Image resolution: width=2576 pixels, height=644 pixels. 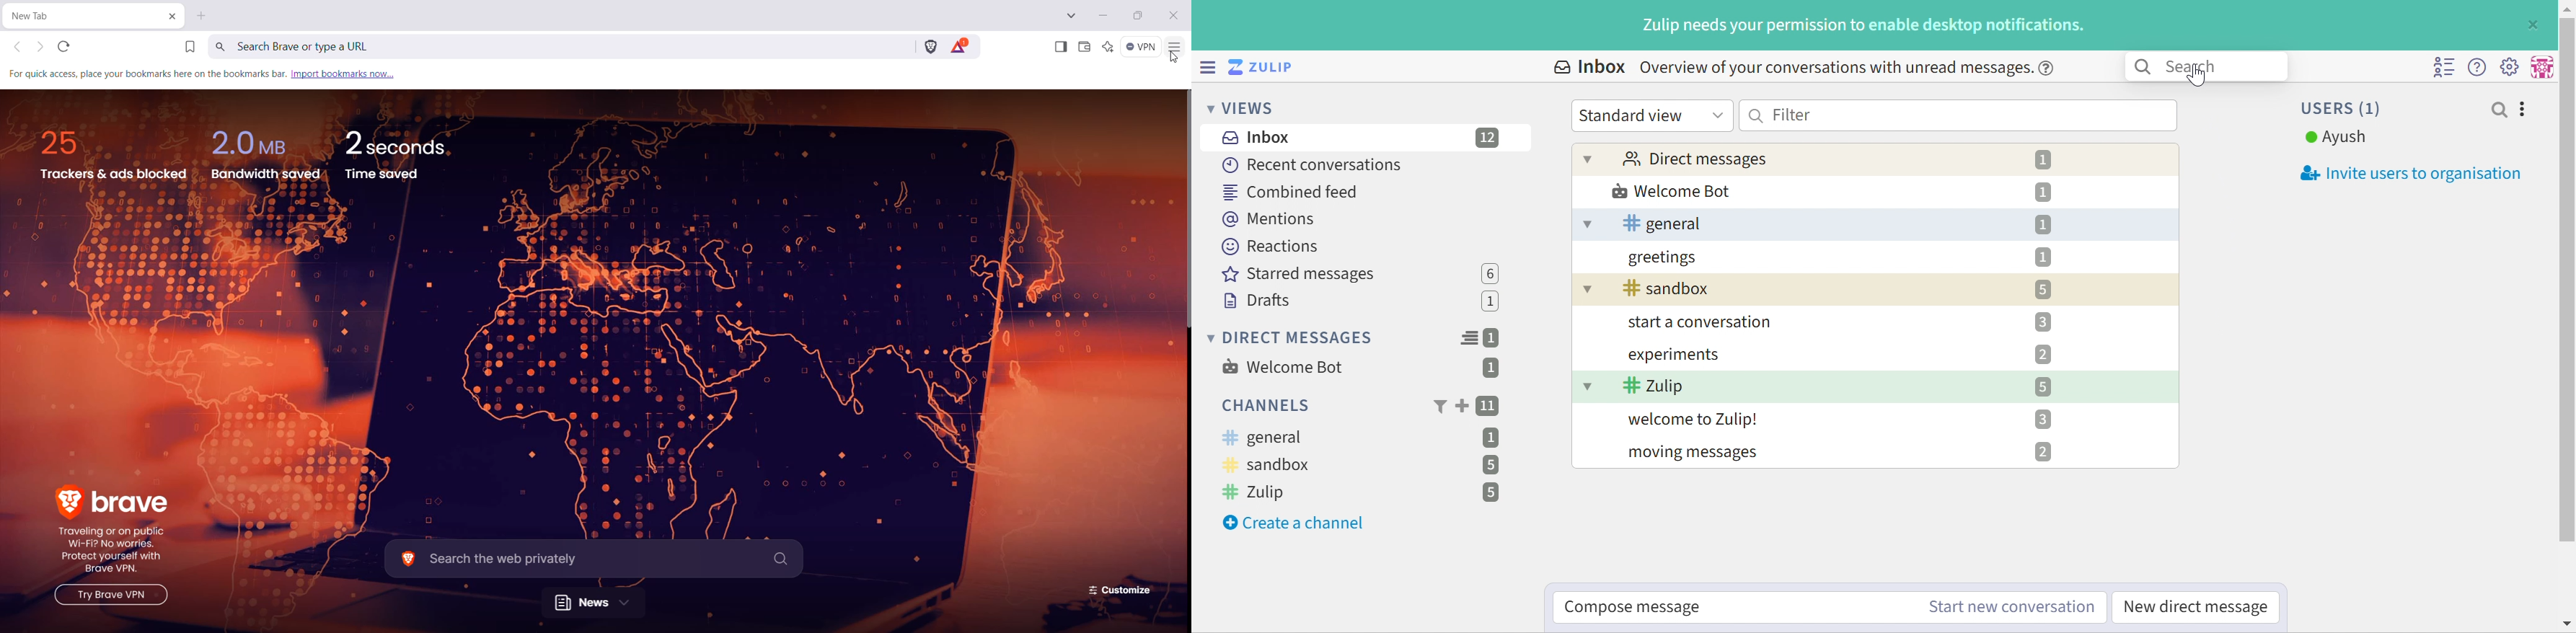 I want to click on Scroll down, so click(x=2567, y=624).